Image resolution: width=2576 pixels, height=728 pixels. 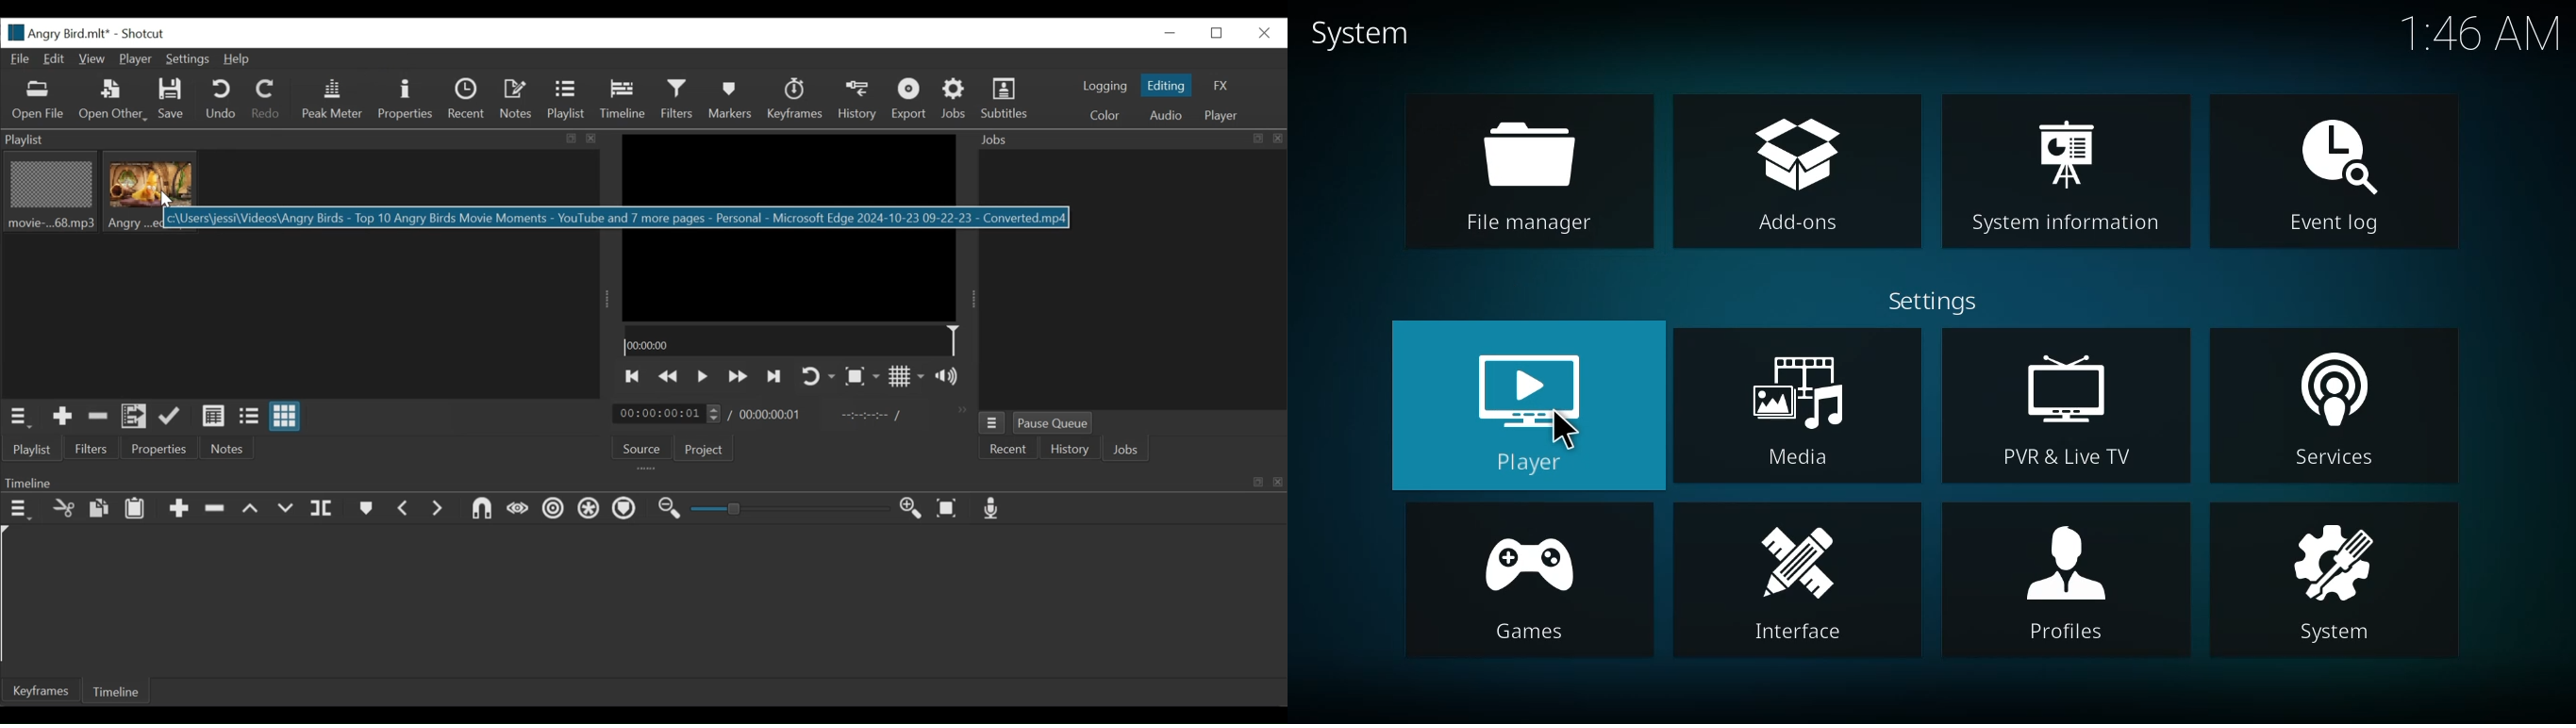 What do you see at coordinates (49, 194) in the screenshot?
I see `Clip` at bounding box center [49, 194].